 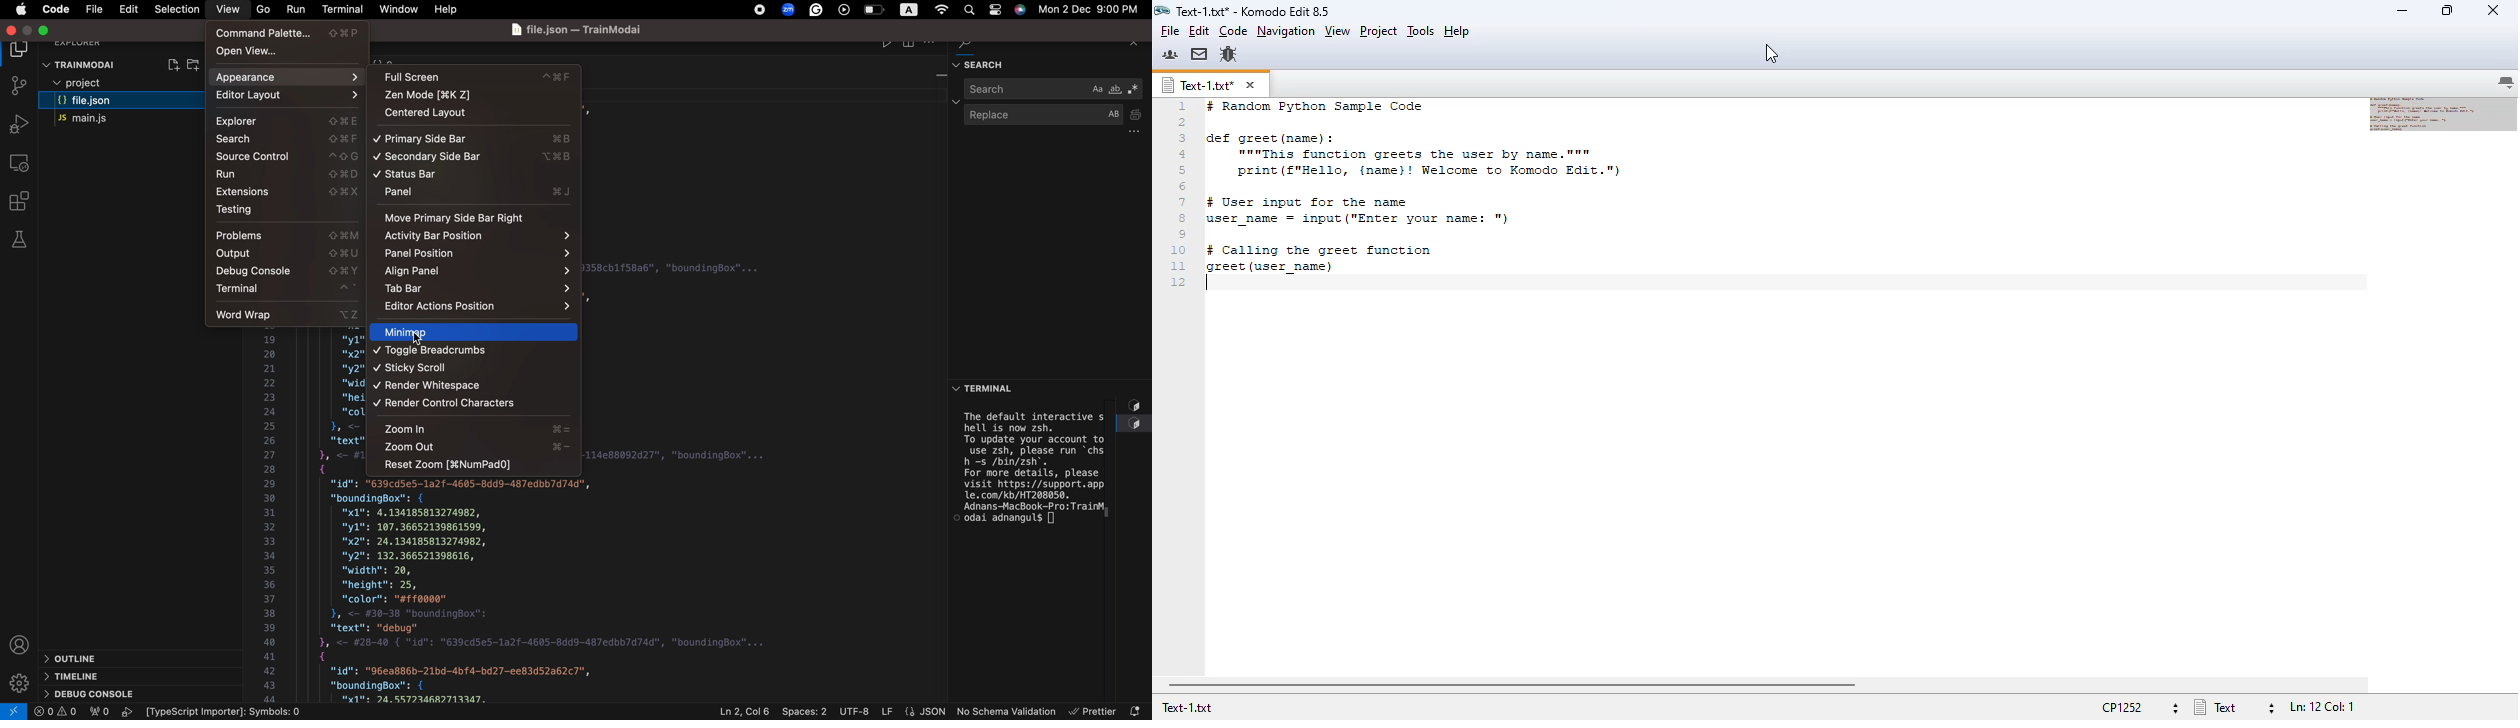 What do you see at coordinates (474, 192) in the screenshot?
I see `panel` at bounding box center [474, 192].